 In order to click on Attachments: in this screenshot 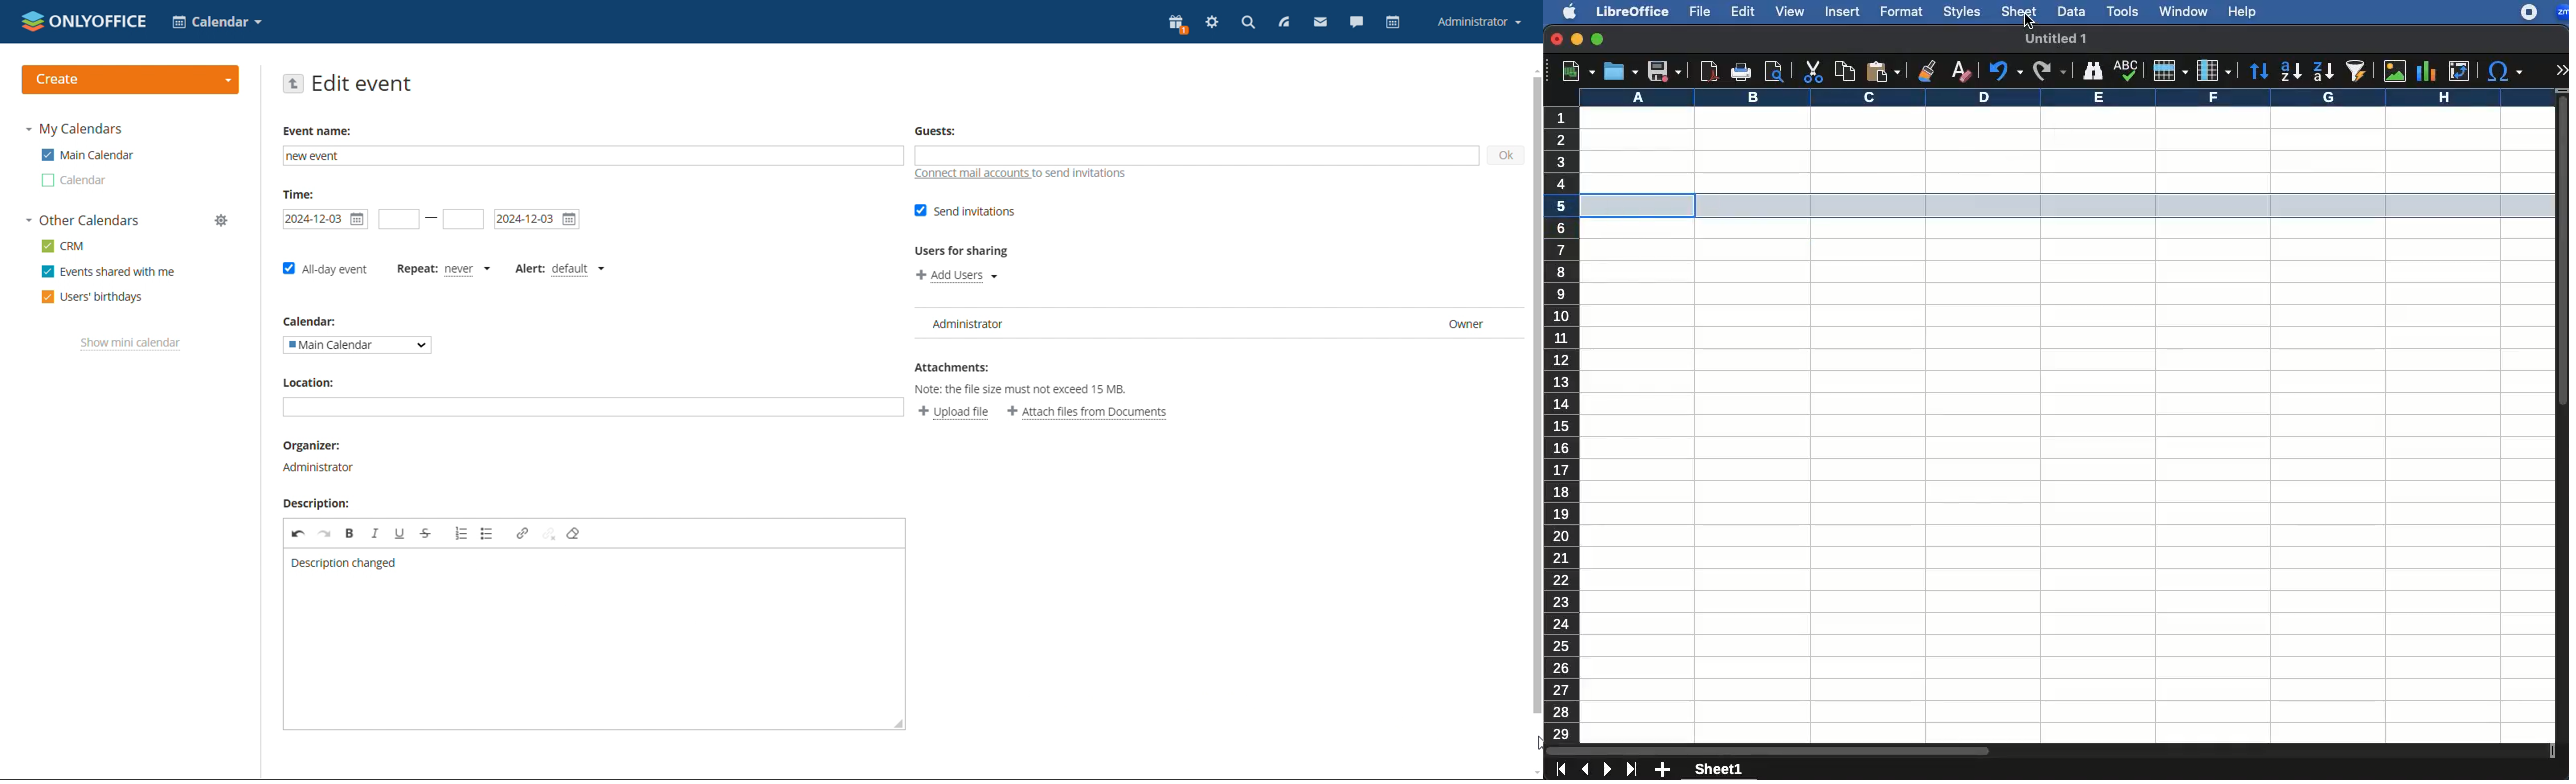, I will do `click(955, 367)`.